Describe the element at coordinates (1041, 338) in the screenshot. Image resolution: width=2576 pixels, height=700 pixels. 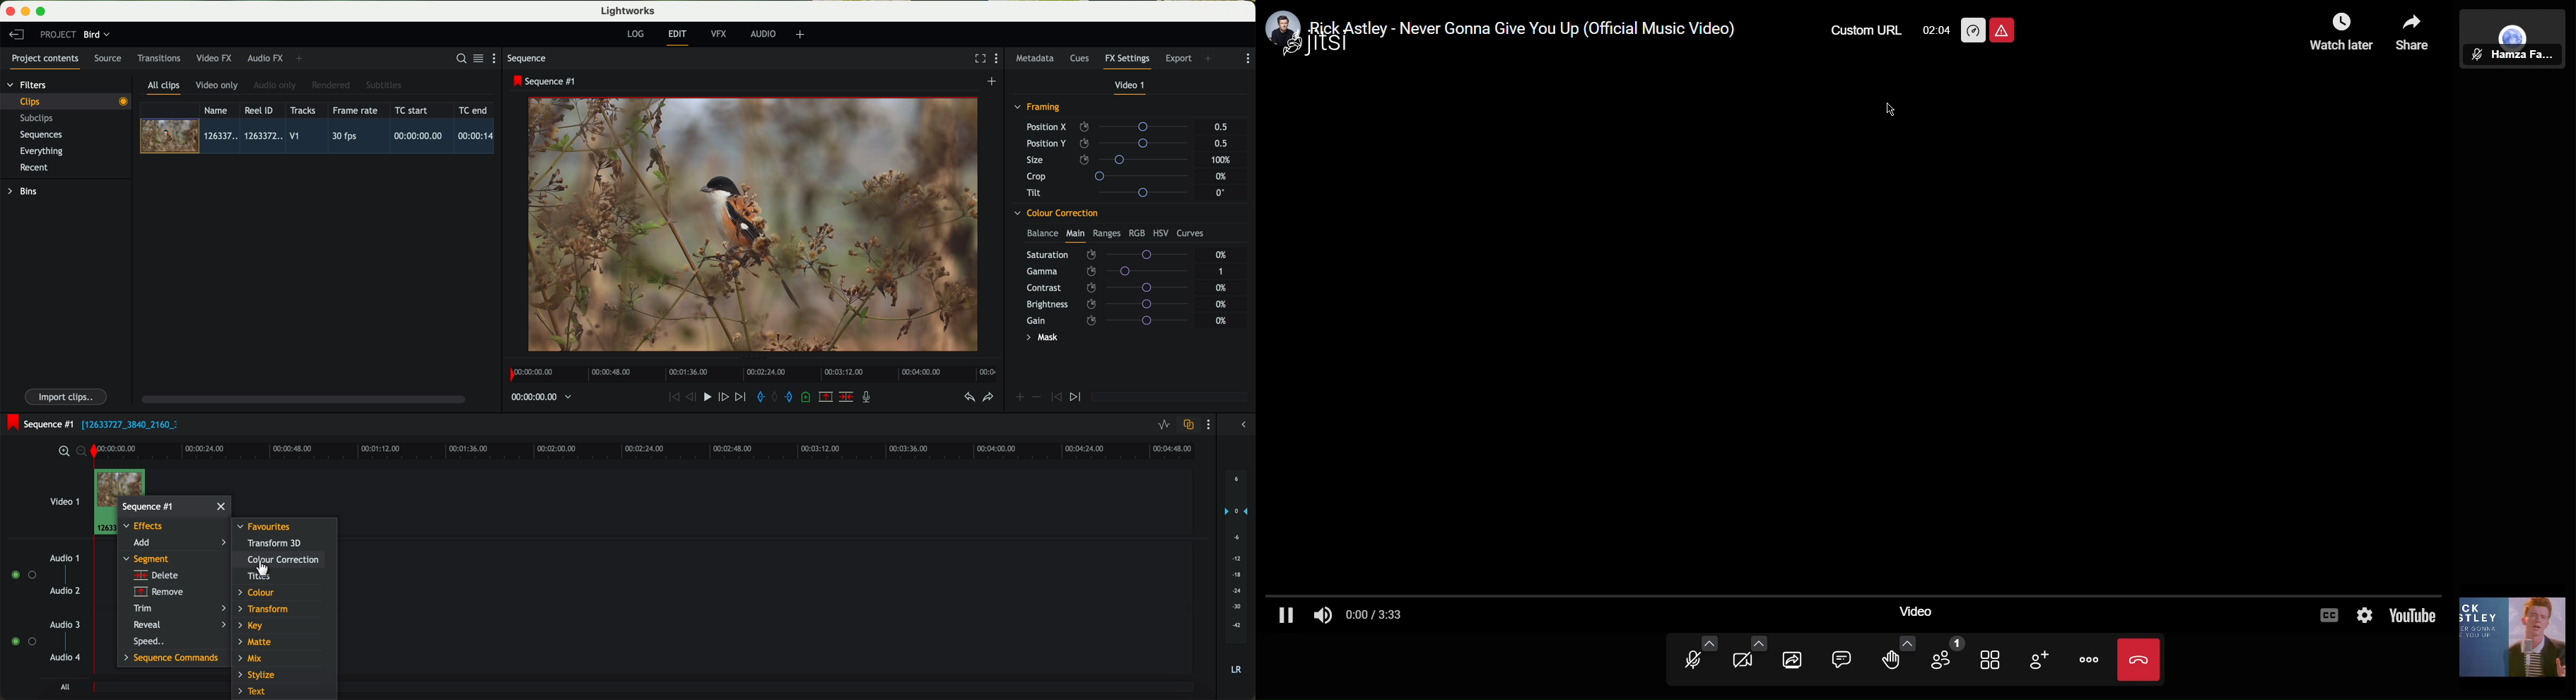
I see `mask` at that location.